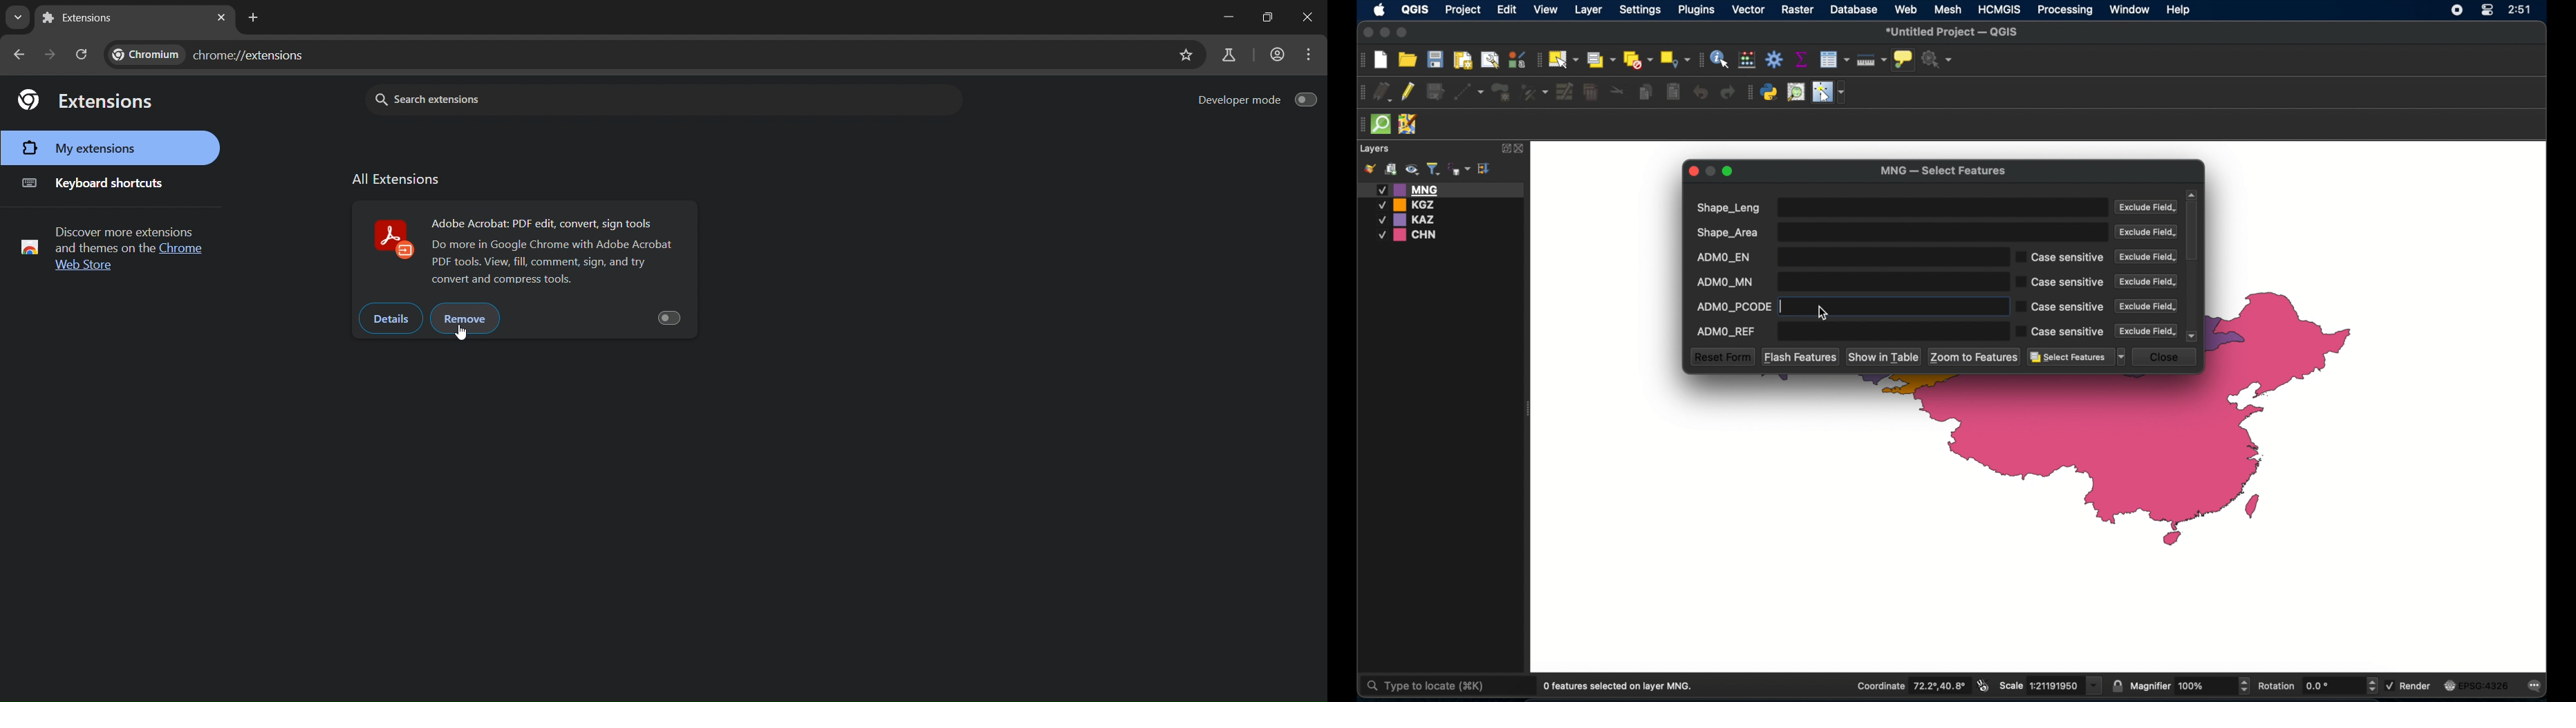 The width and height of the screenshot is (2576, 728). Describe the element at coordinates (1226, 14) in the screenshot. I see `minimize` at that location.